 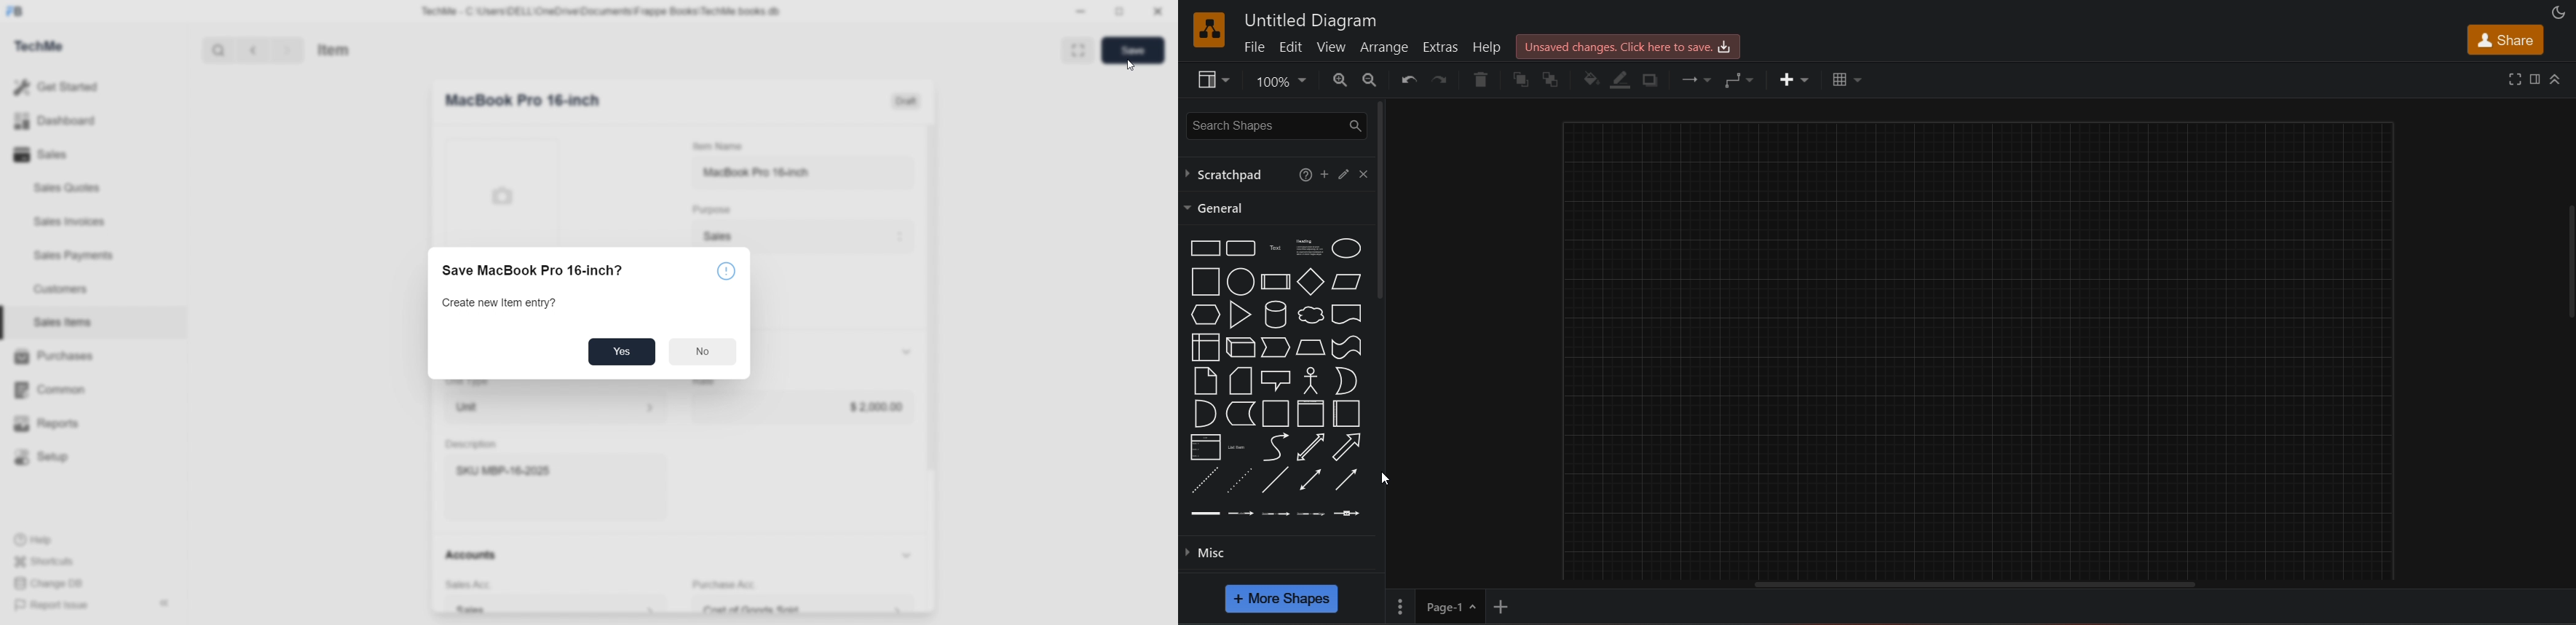 I want to click on link, so click(x=1204, y=512).